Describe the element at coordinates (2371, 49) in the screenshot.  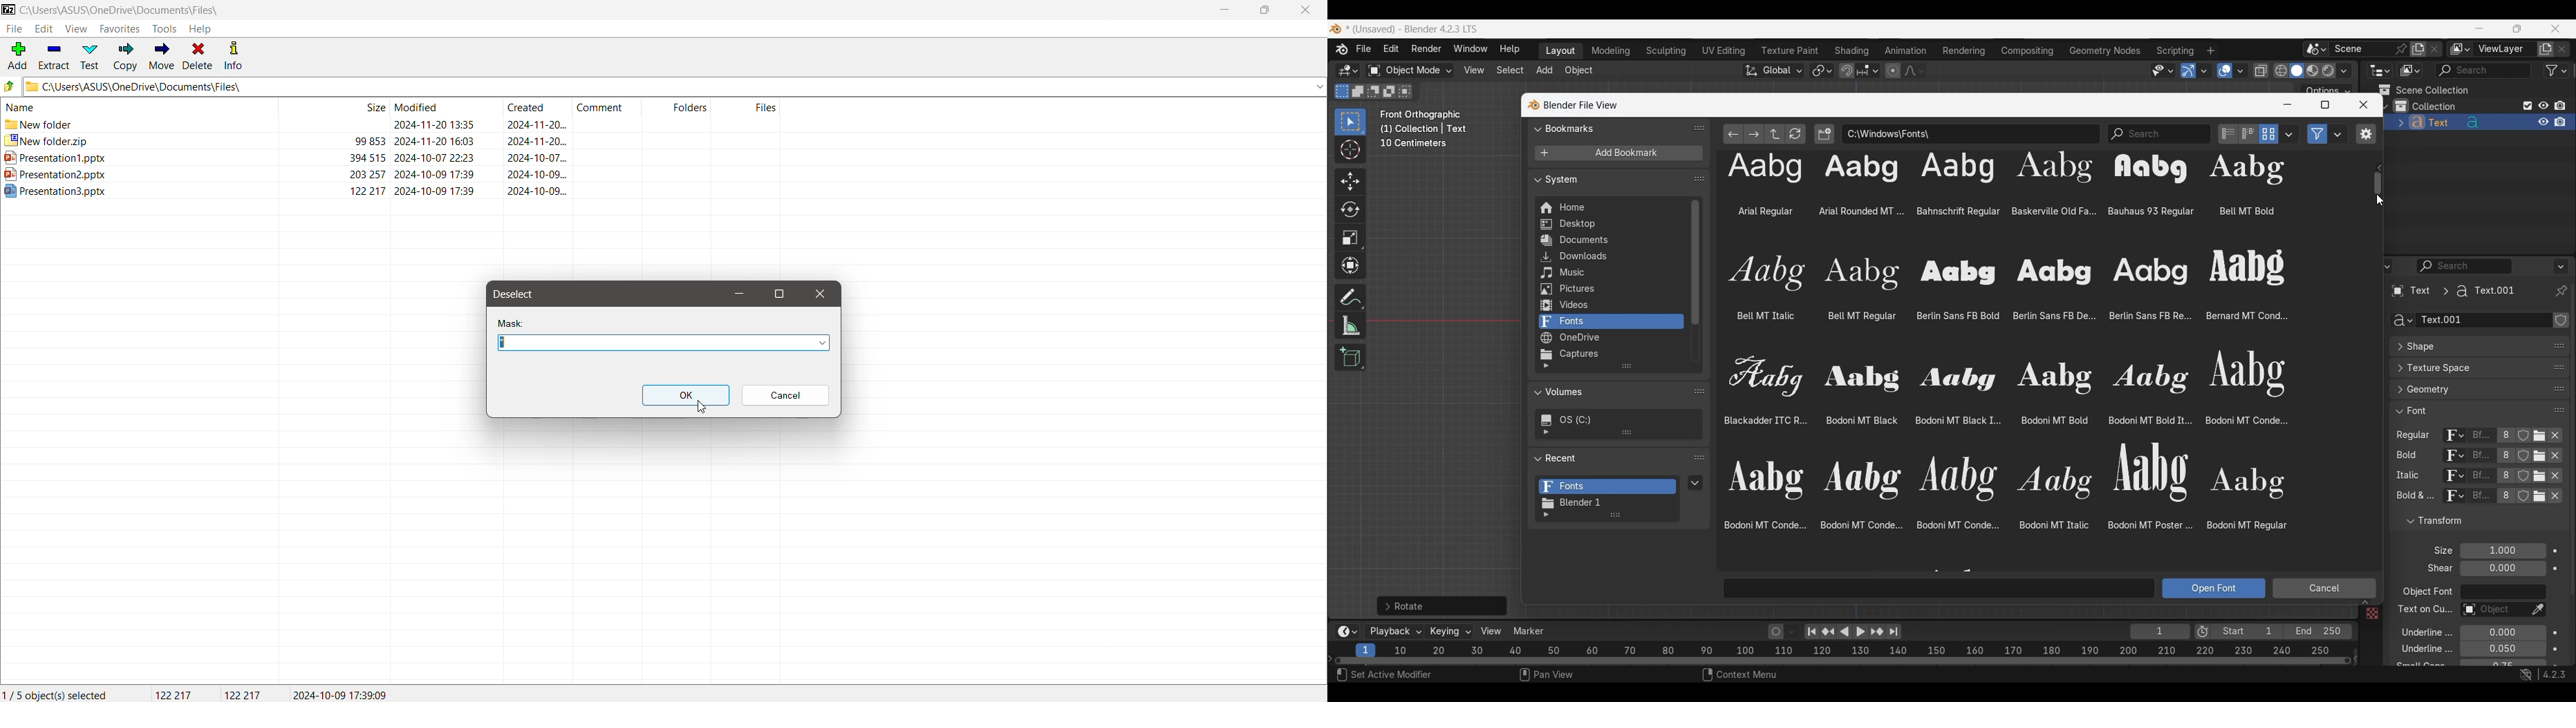
I see `Pin scene to workspace` at that location.